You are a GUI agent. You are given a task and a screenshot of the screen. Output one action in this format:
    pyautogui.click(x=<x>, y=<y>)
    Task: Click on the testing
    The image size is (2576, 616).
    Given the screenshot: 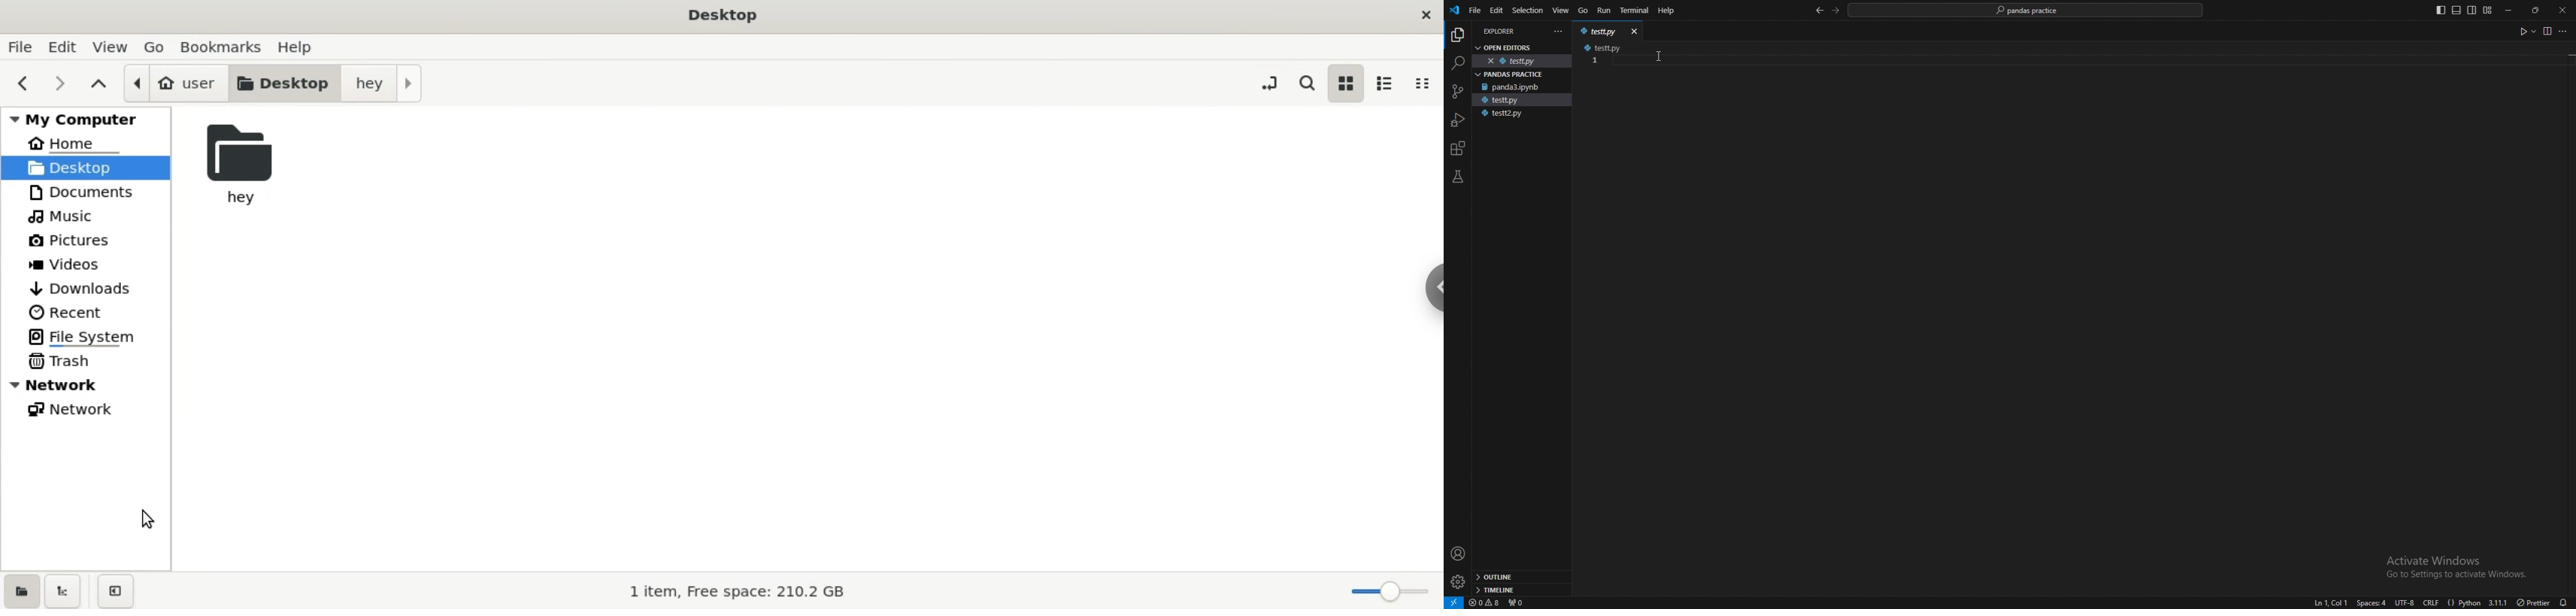 What is the action you would take?
    pyautogui.click(x=1458, y=176)
    